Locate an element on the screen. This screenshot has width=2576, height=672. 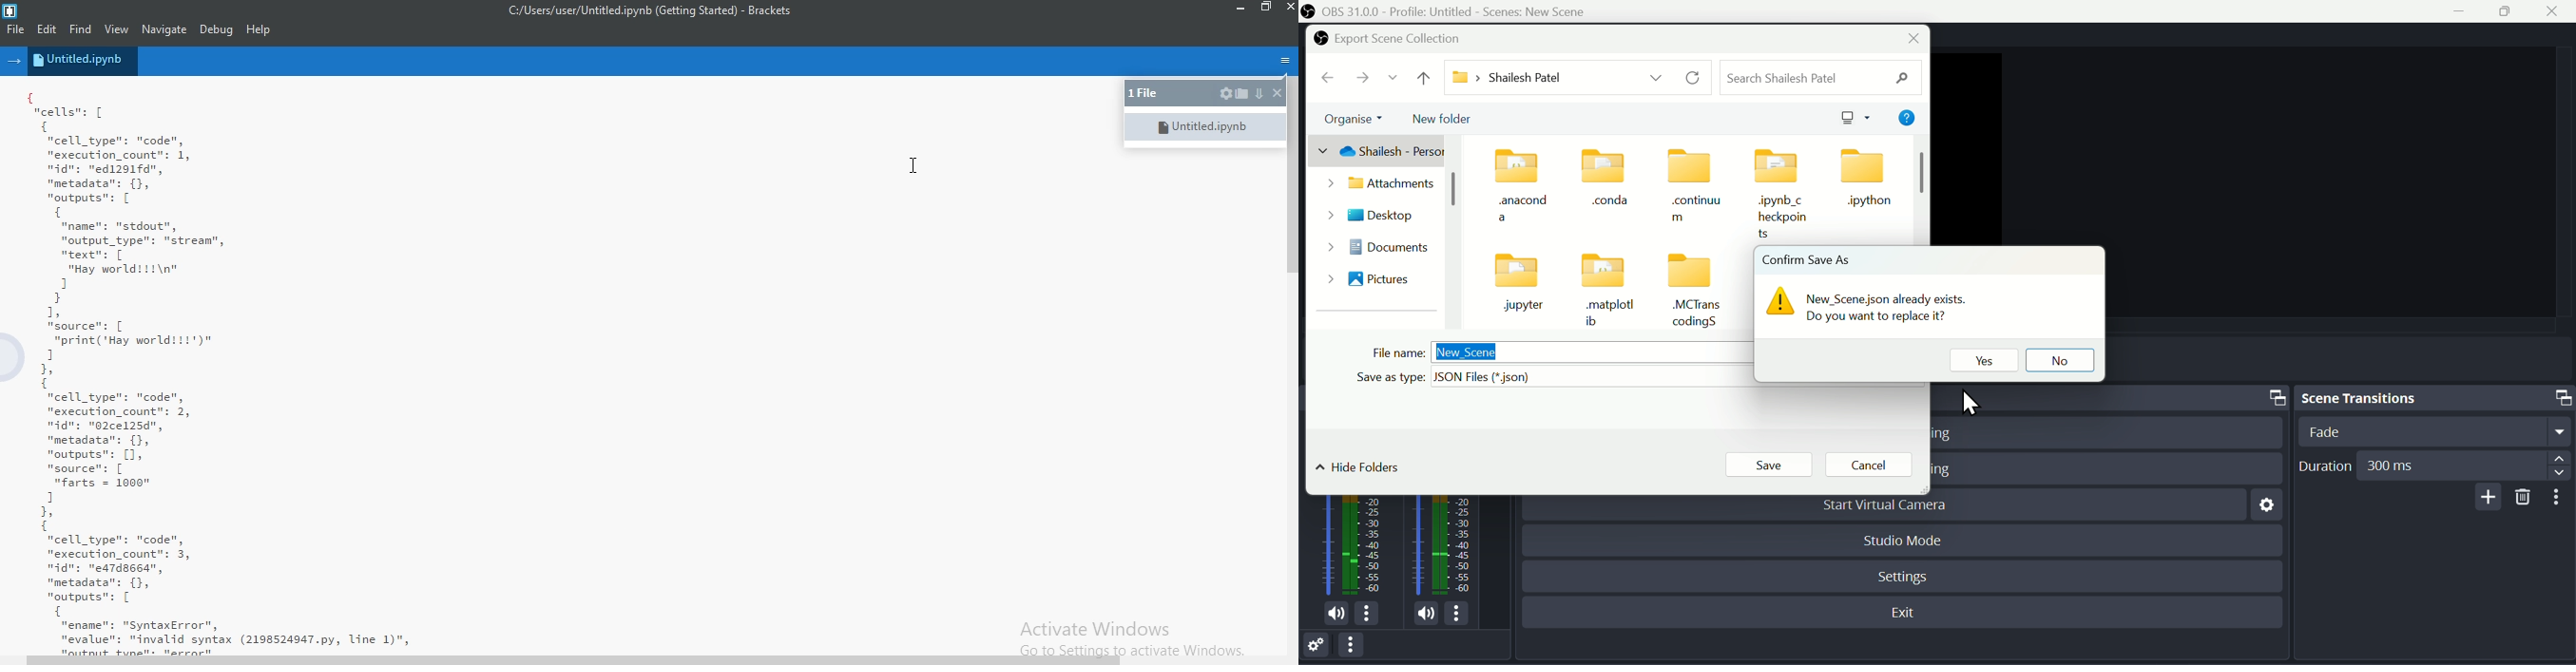
volume is located at coordinates (1418, 612).